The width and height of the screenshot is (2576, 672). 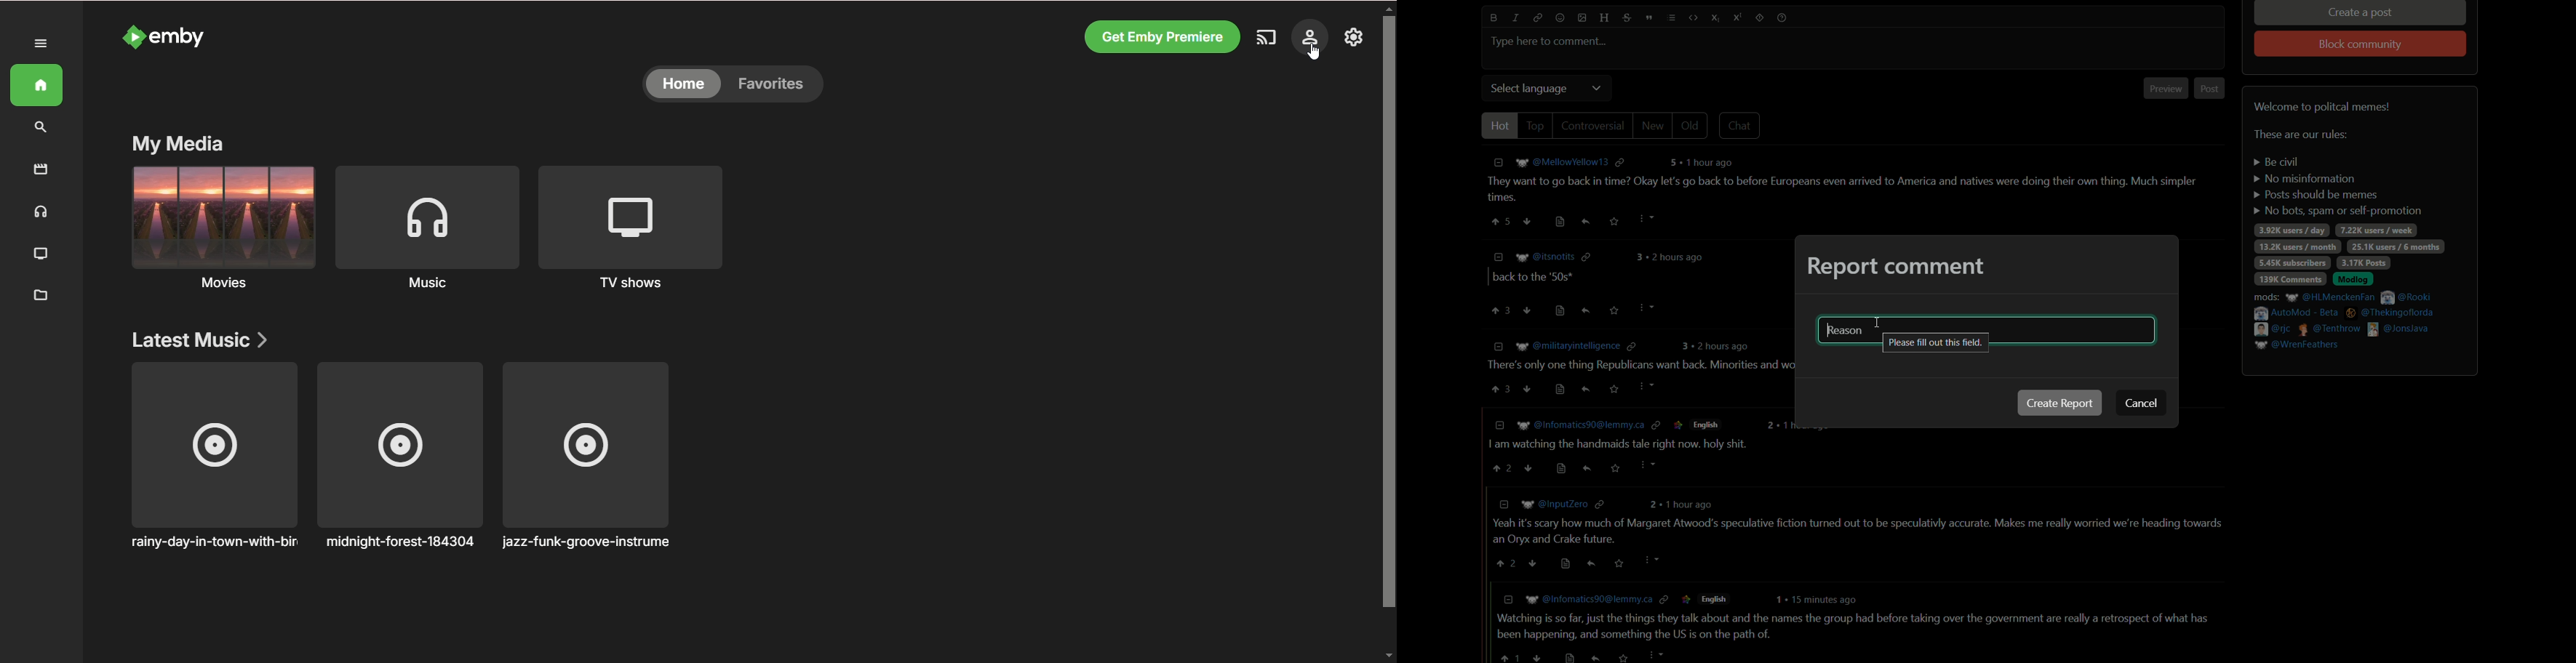 What do you see at coordinates (1625, 18) in the screenshot?
I see `strikethrough` at bounding box center [1625, 18].